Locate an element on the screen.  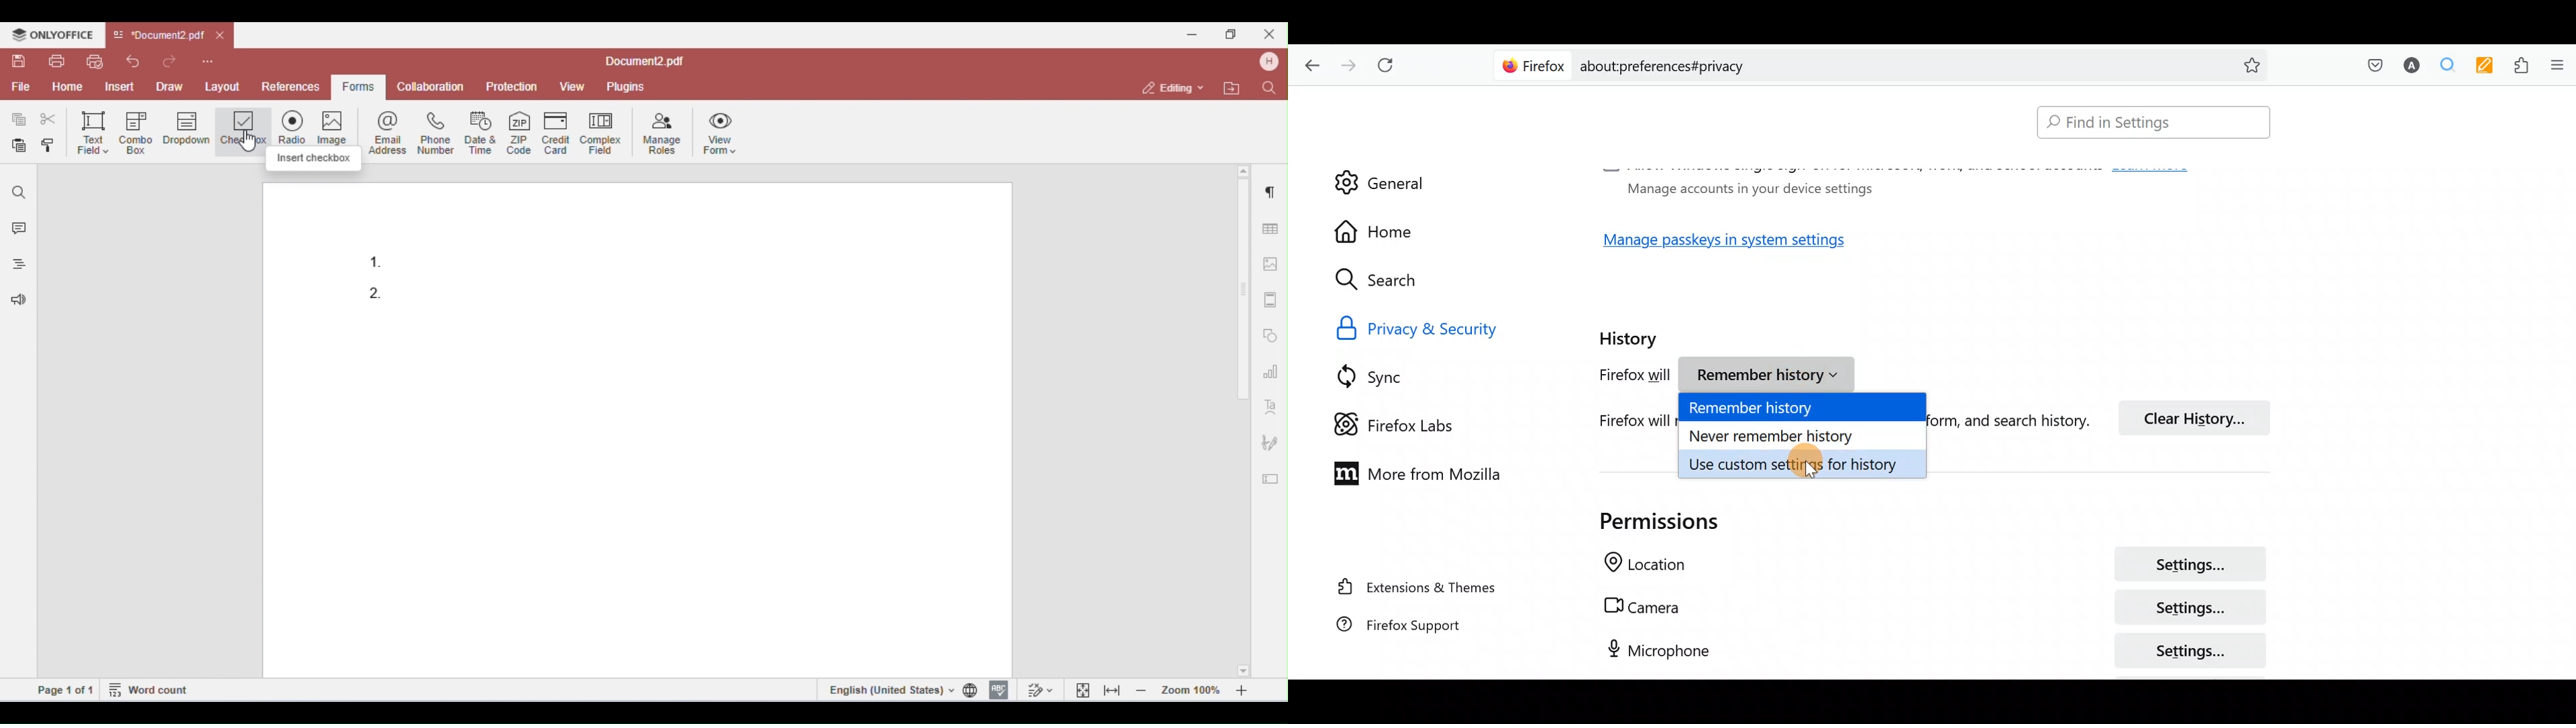
Use custom settings for history is located at coordinates (1804, 463).